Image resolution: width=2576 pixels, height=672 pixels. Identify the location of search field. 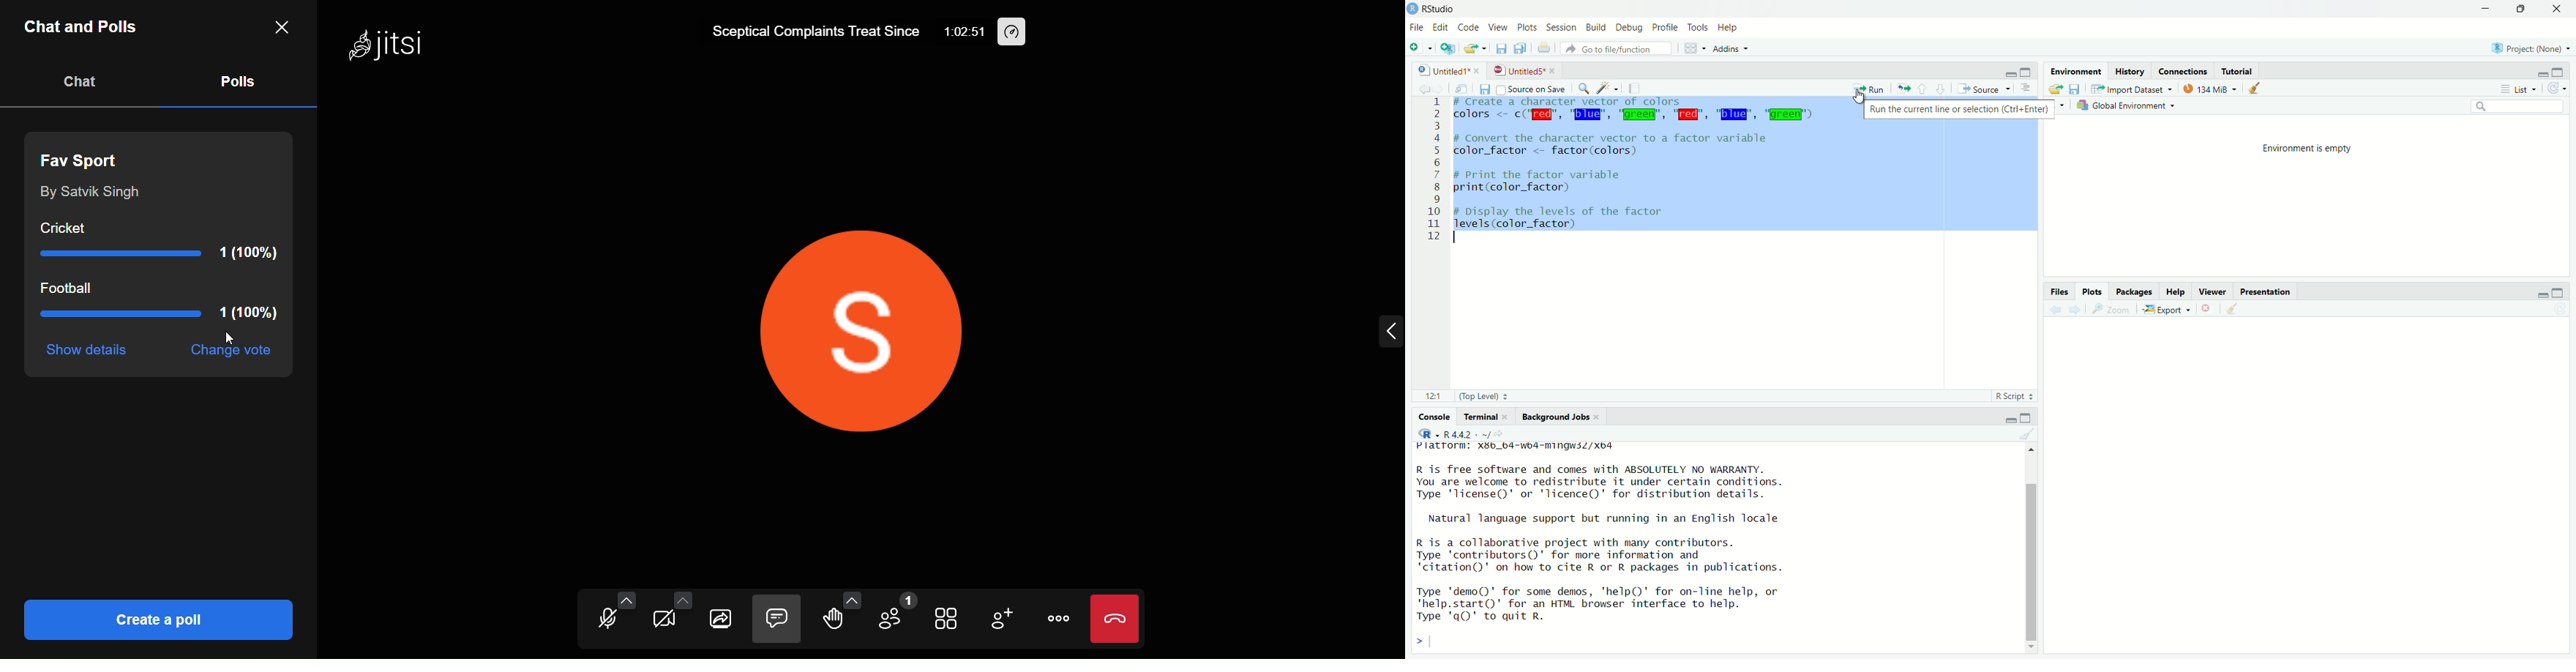
(2521, 108).